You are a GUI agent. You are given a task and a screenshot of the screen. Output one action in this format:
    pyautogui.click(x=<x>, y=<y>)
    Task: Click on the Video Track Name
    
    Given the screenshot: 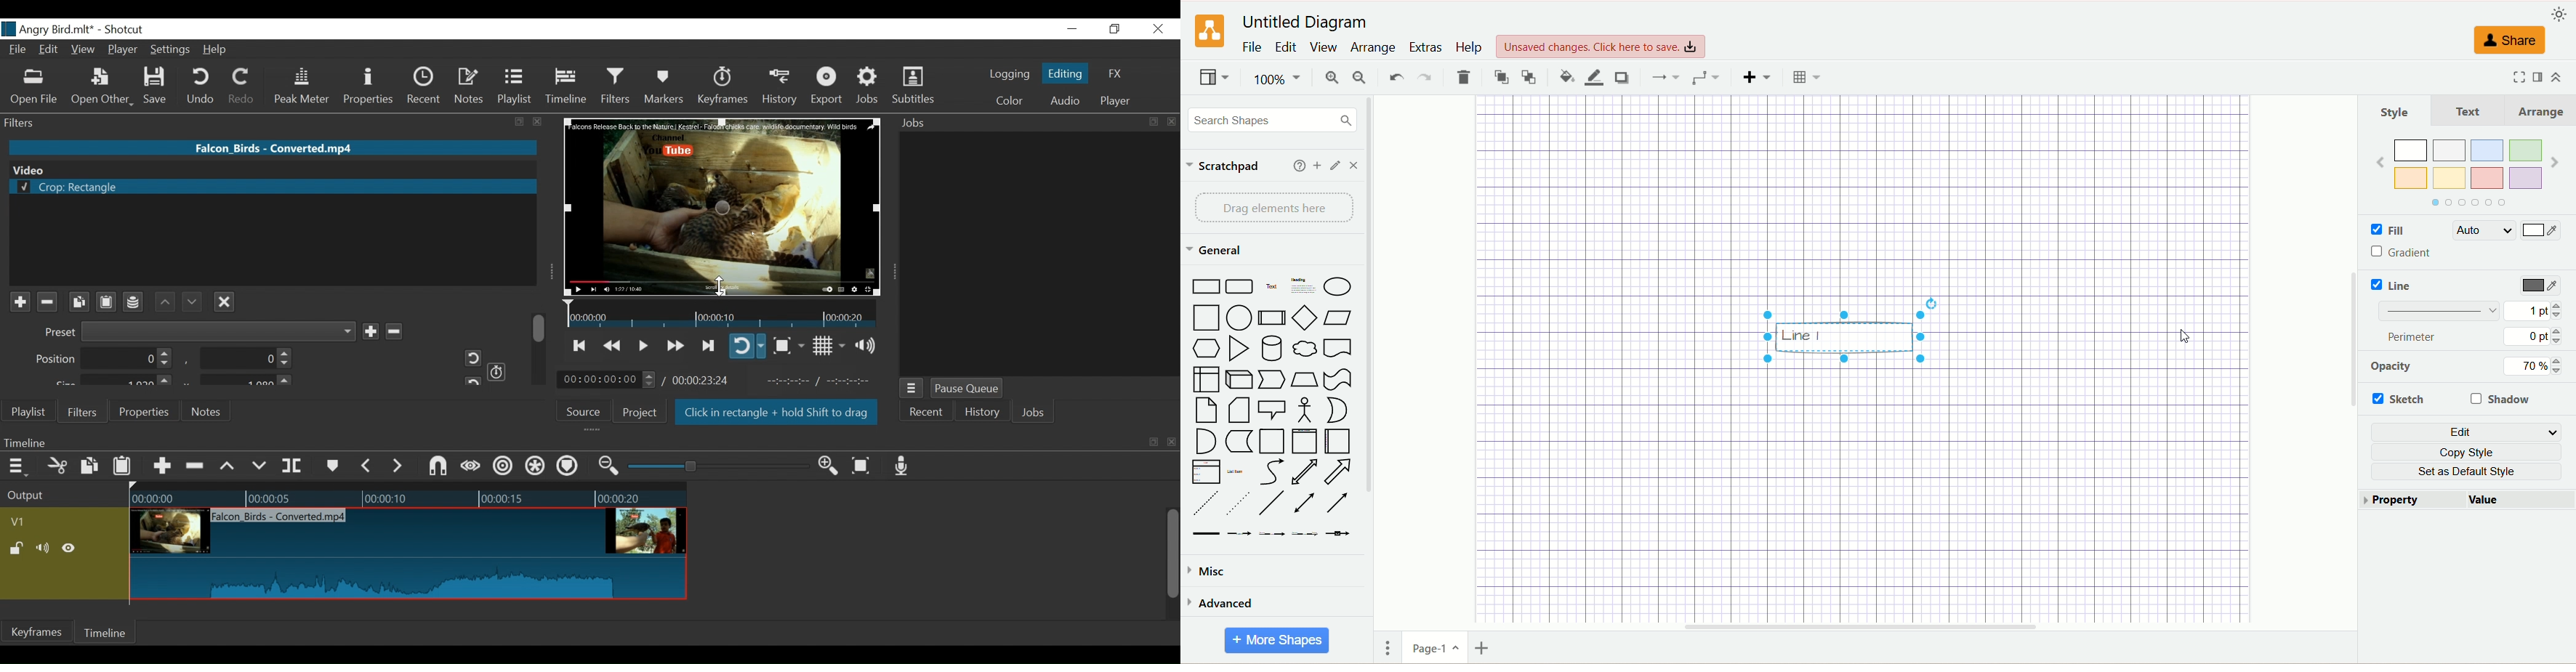 What is the action you would take?
    pyautogui.click(x=54, y=523)
    